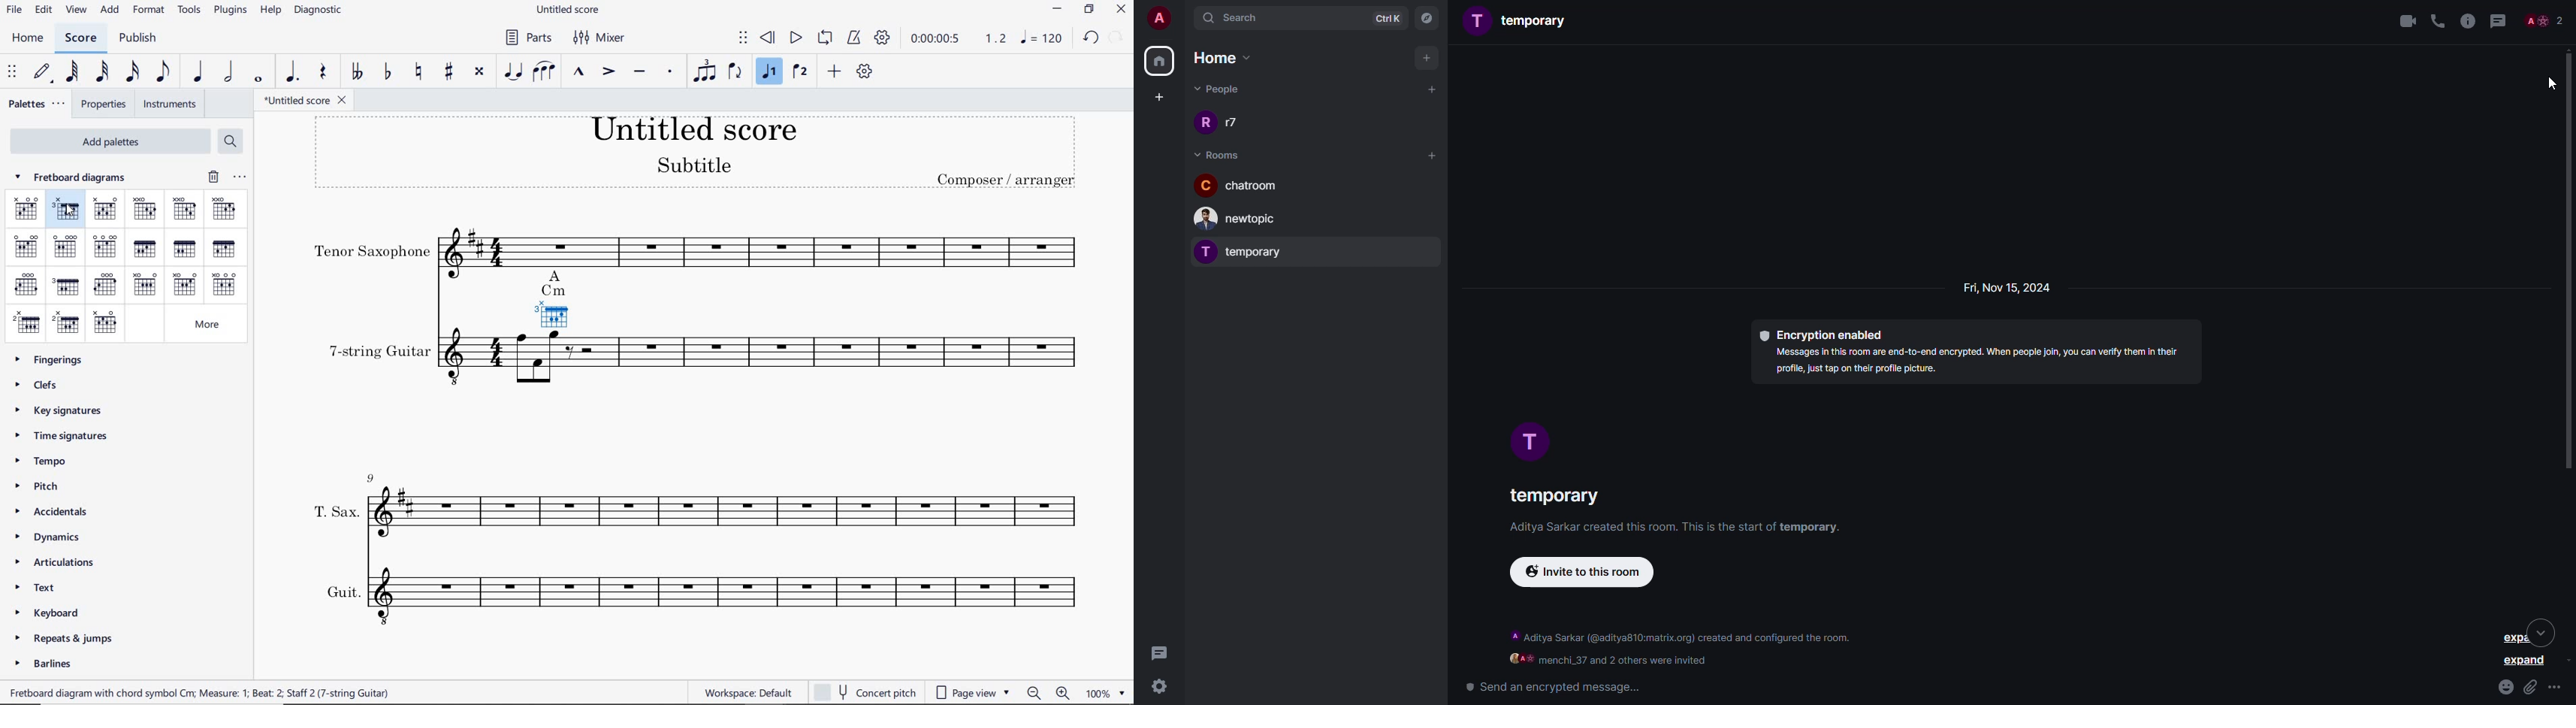  I want to click on info, so click(2466, 20).